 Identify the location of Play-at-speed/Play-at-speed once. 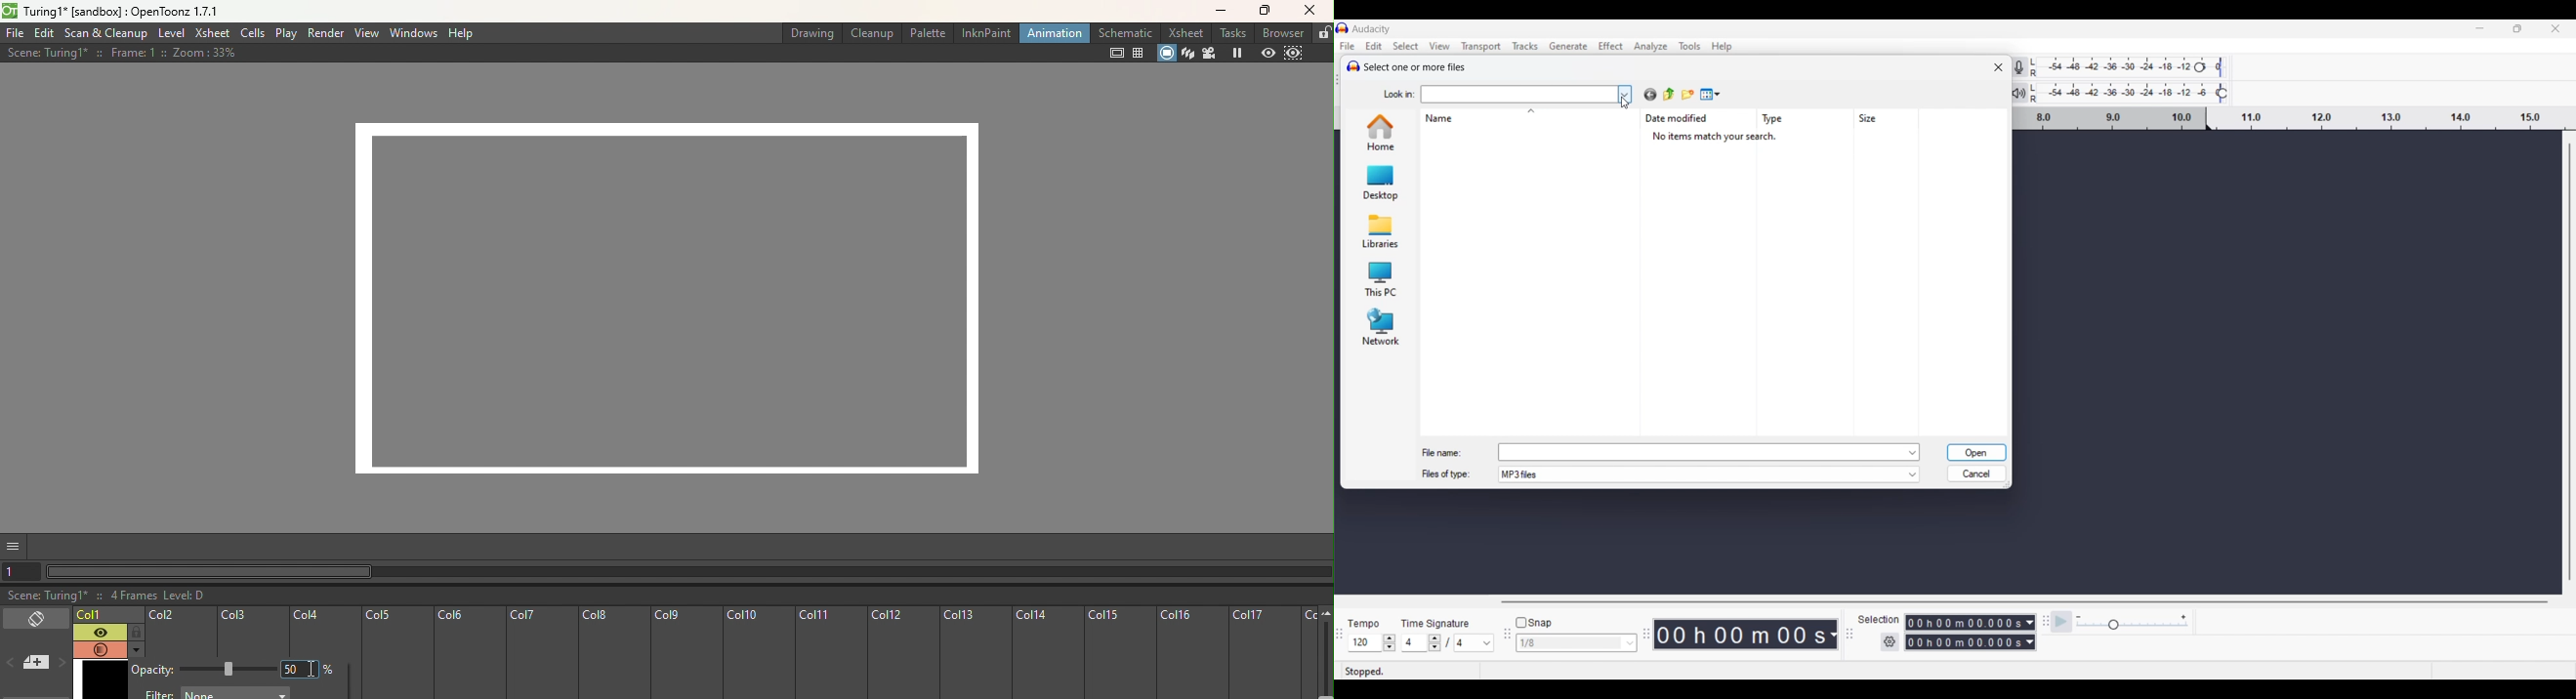
(2063, 622).